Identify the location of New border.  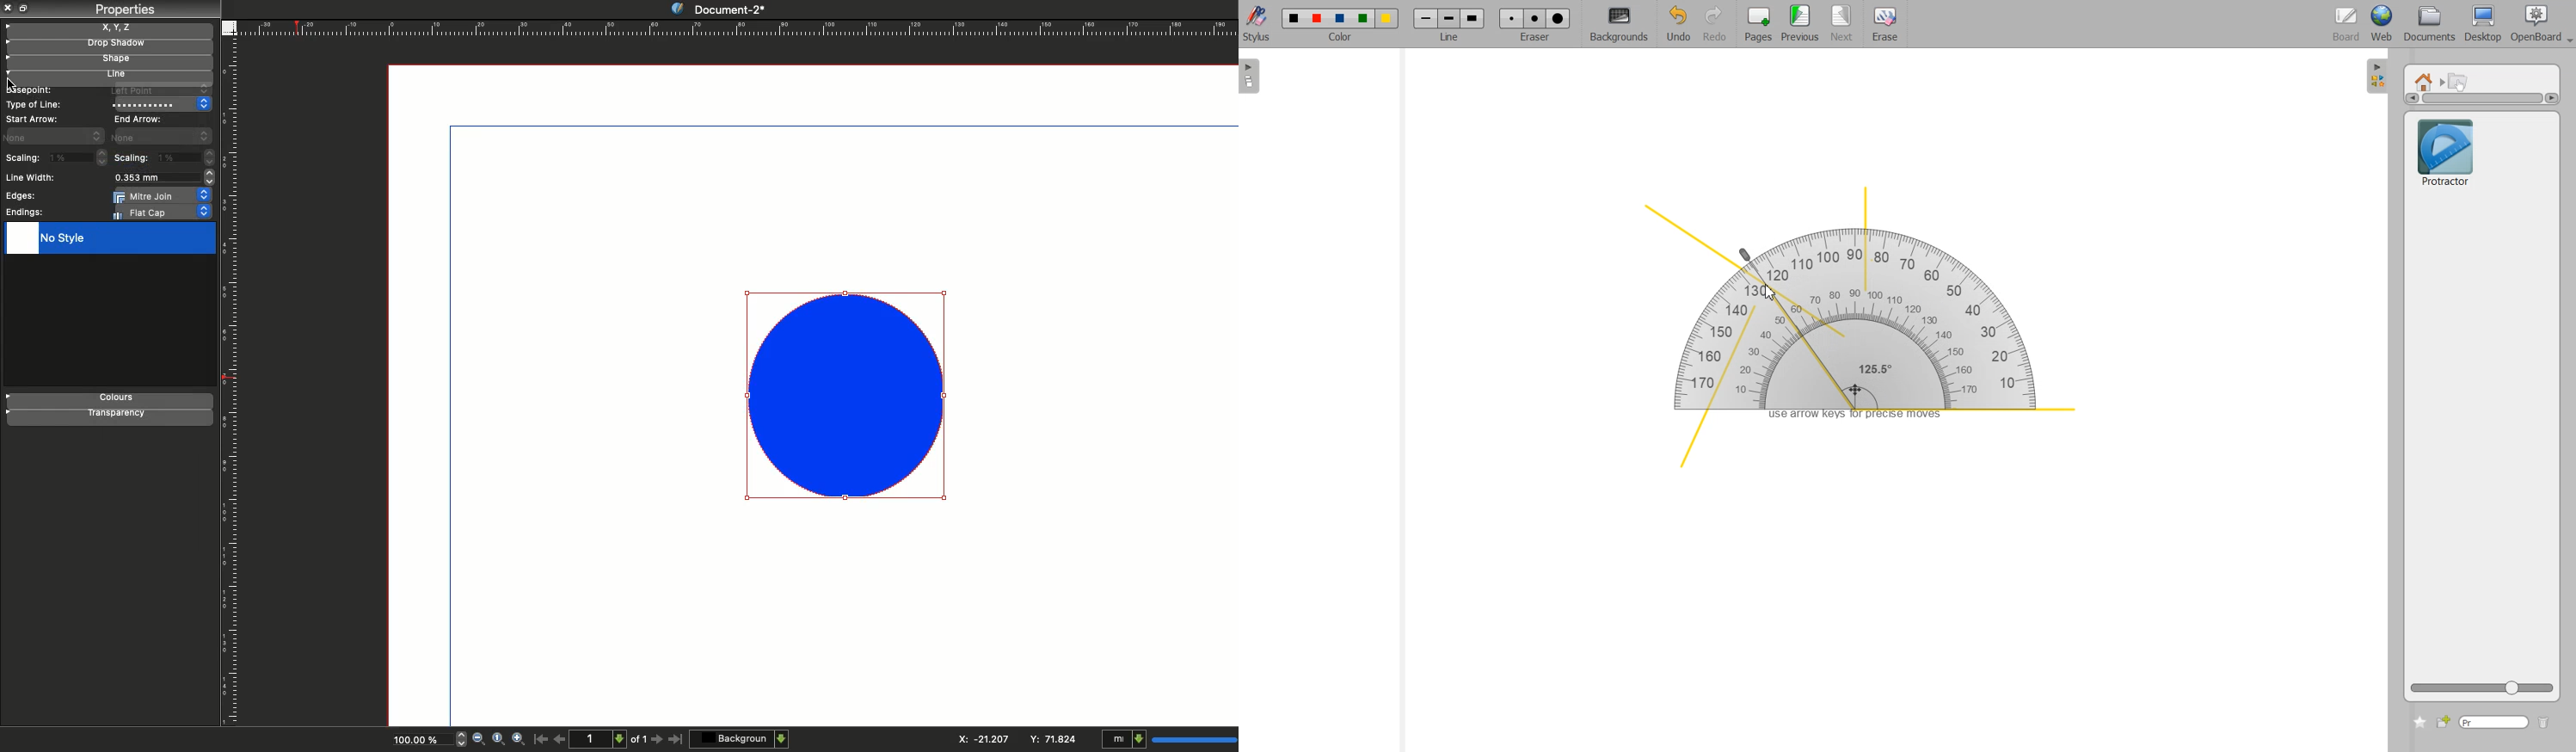
(845, 398).